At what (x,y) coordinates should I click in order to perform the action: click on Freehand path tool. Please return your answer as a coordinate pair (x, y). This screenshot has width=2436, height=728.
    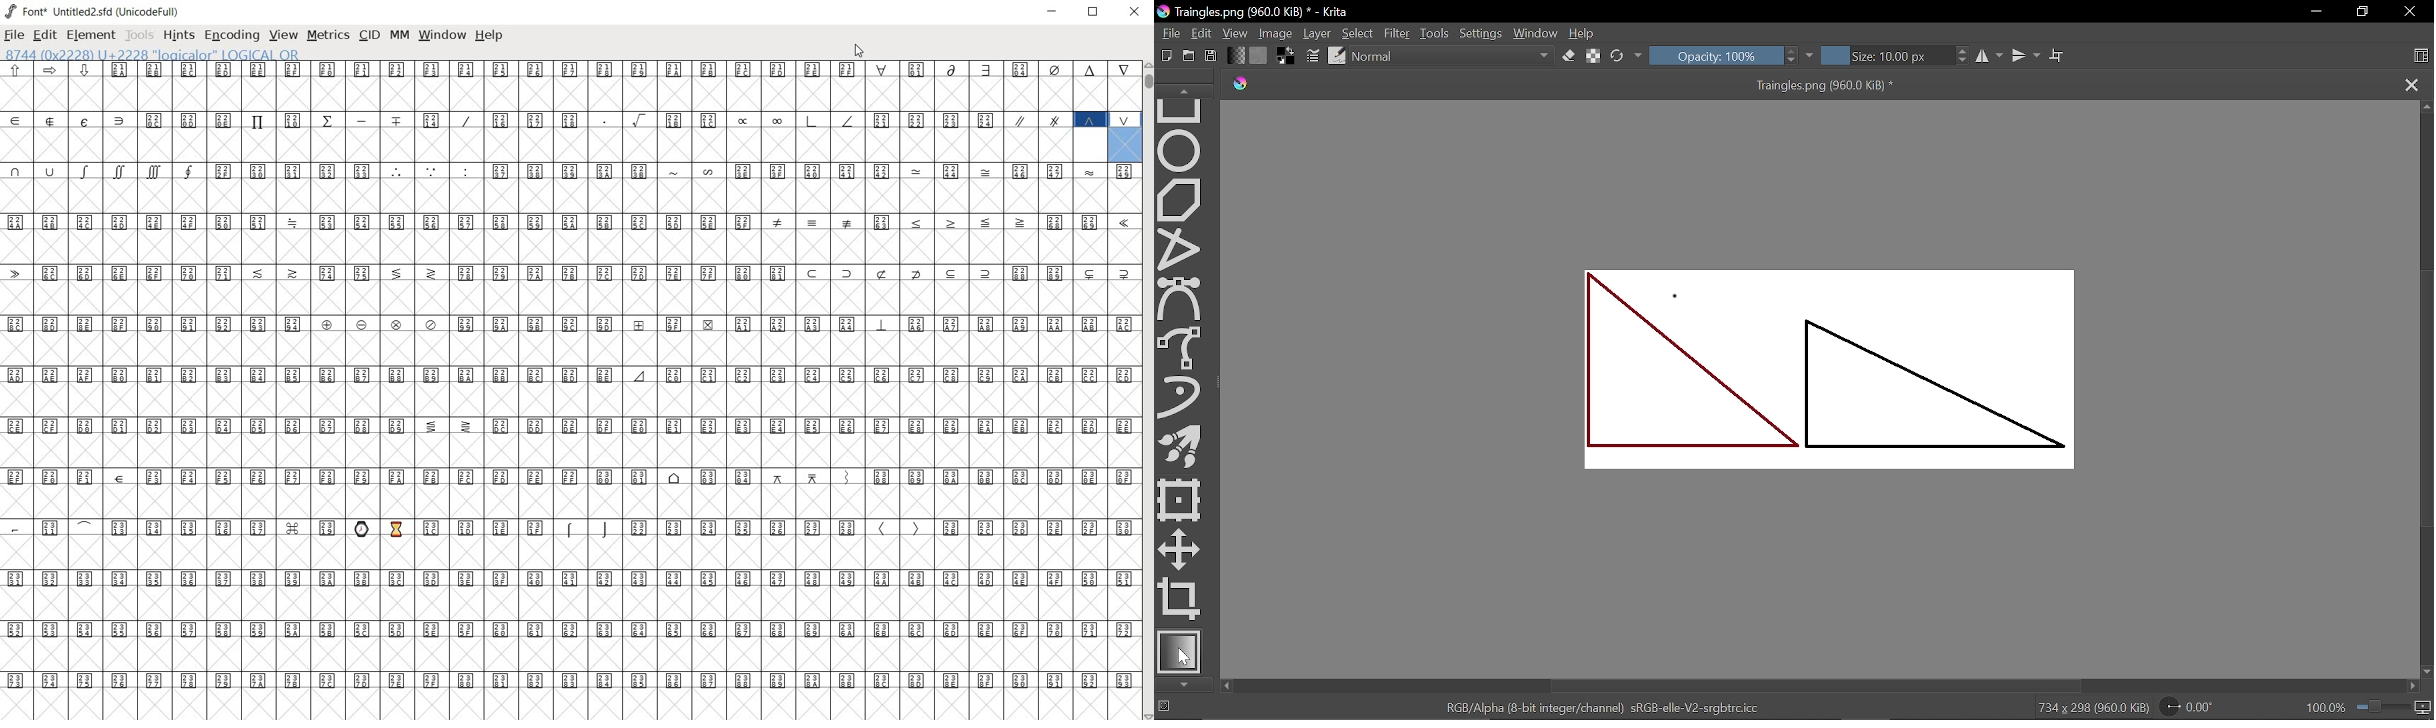
    Looking at the image, I should click on (1183, 348).